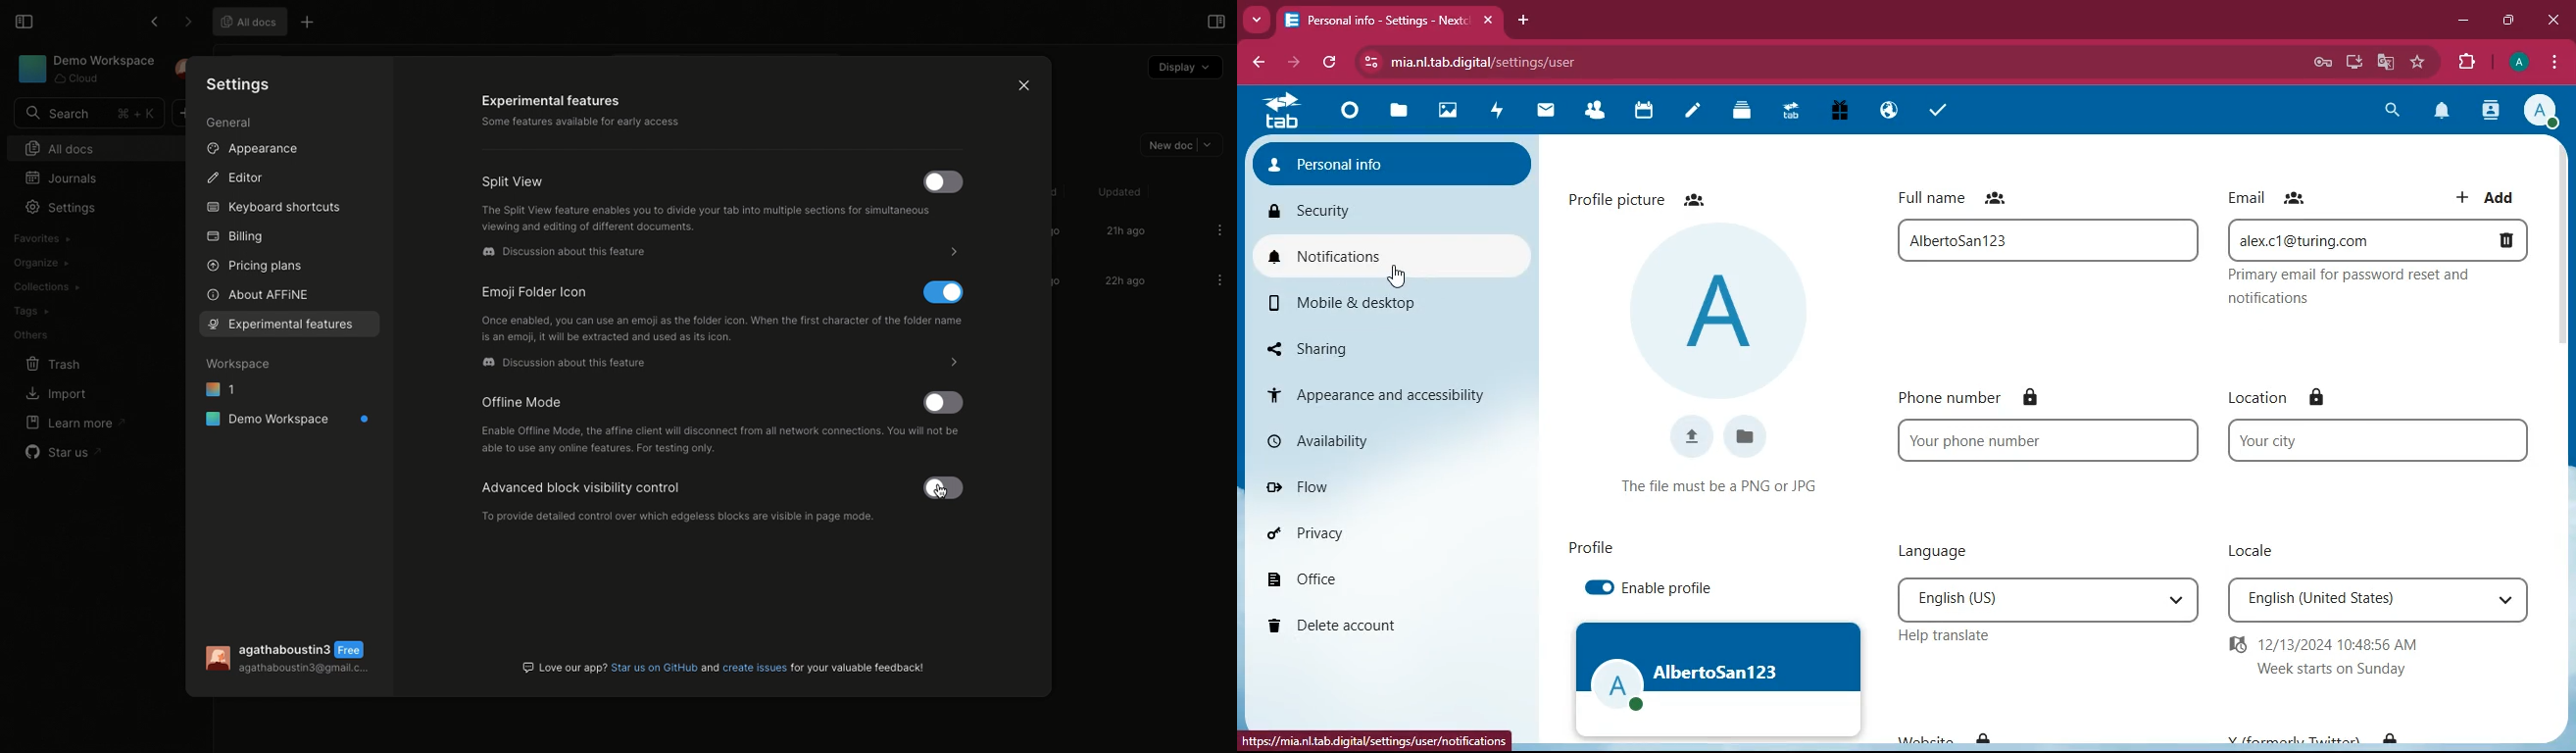 This screenshot has height=756, width=2576. Describe the element at coordinates (1214, 21) in the screenshot. I see `Open right panel` at that location.